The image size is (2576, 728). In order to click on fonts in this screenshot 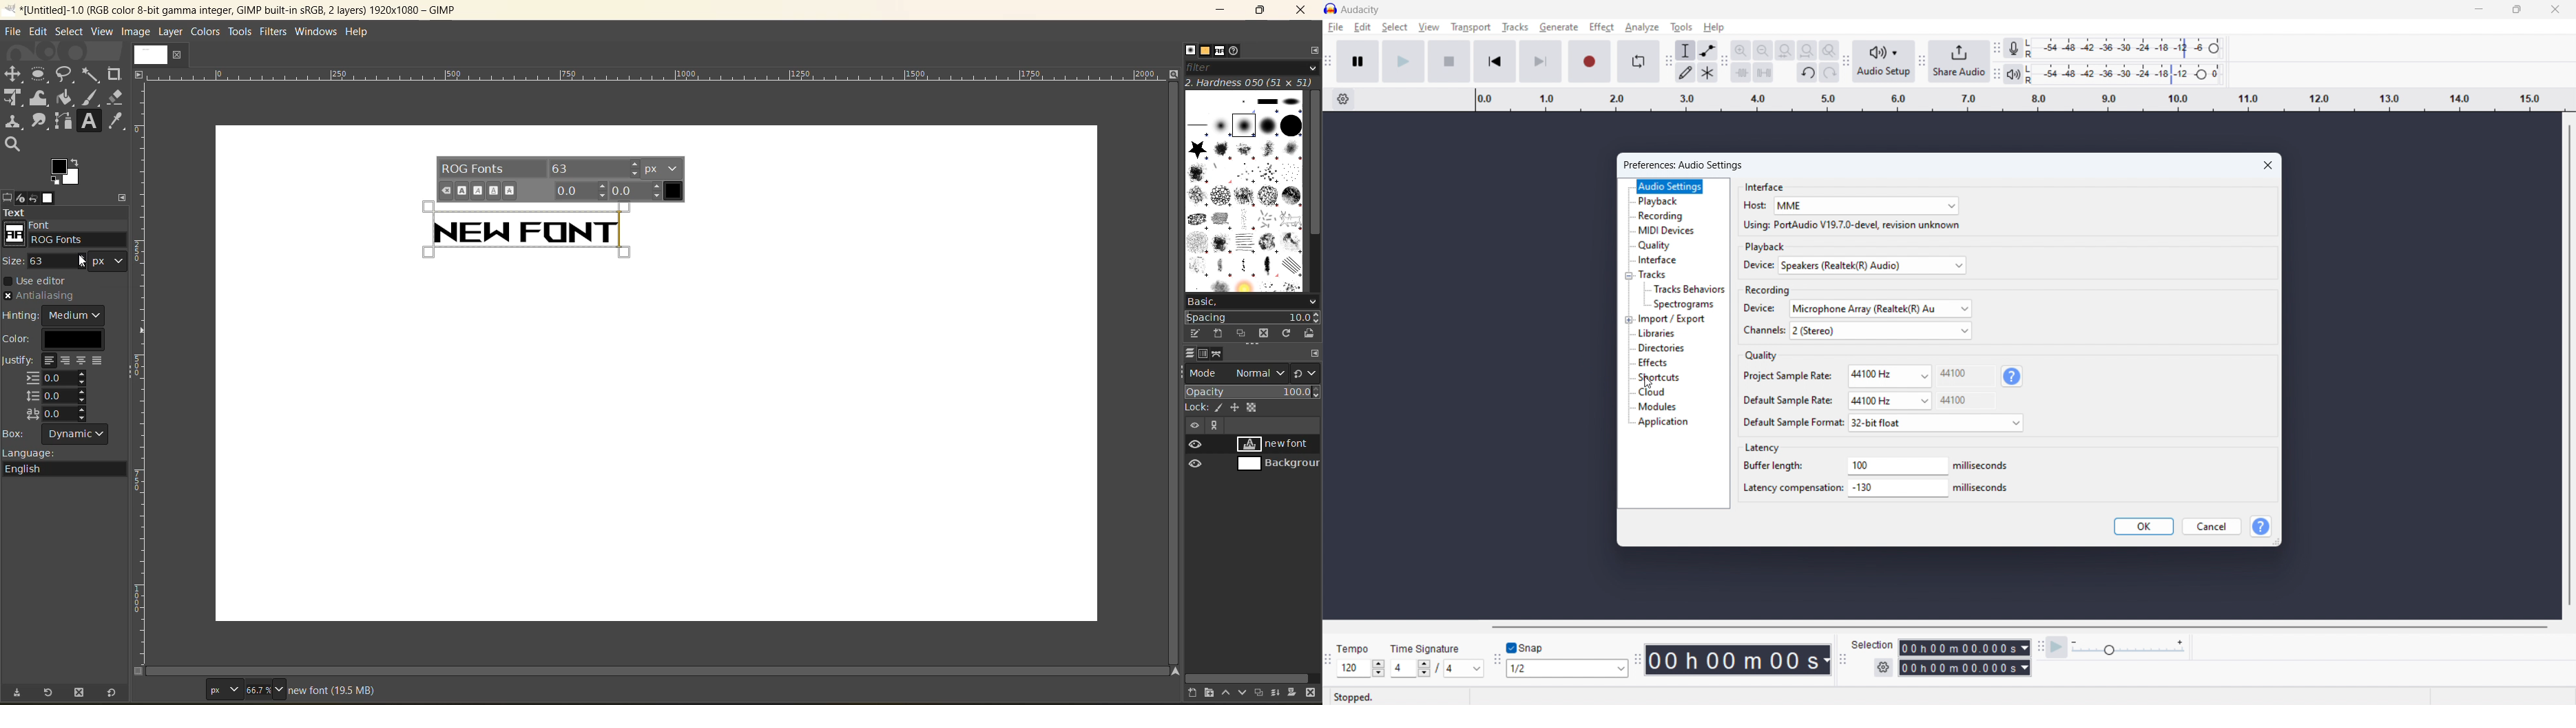, I will do `click(1222, 51)`.